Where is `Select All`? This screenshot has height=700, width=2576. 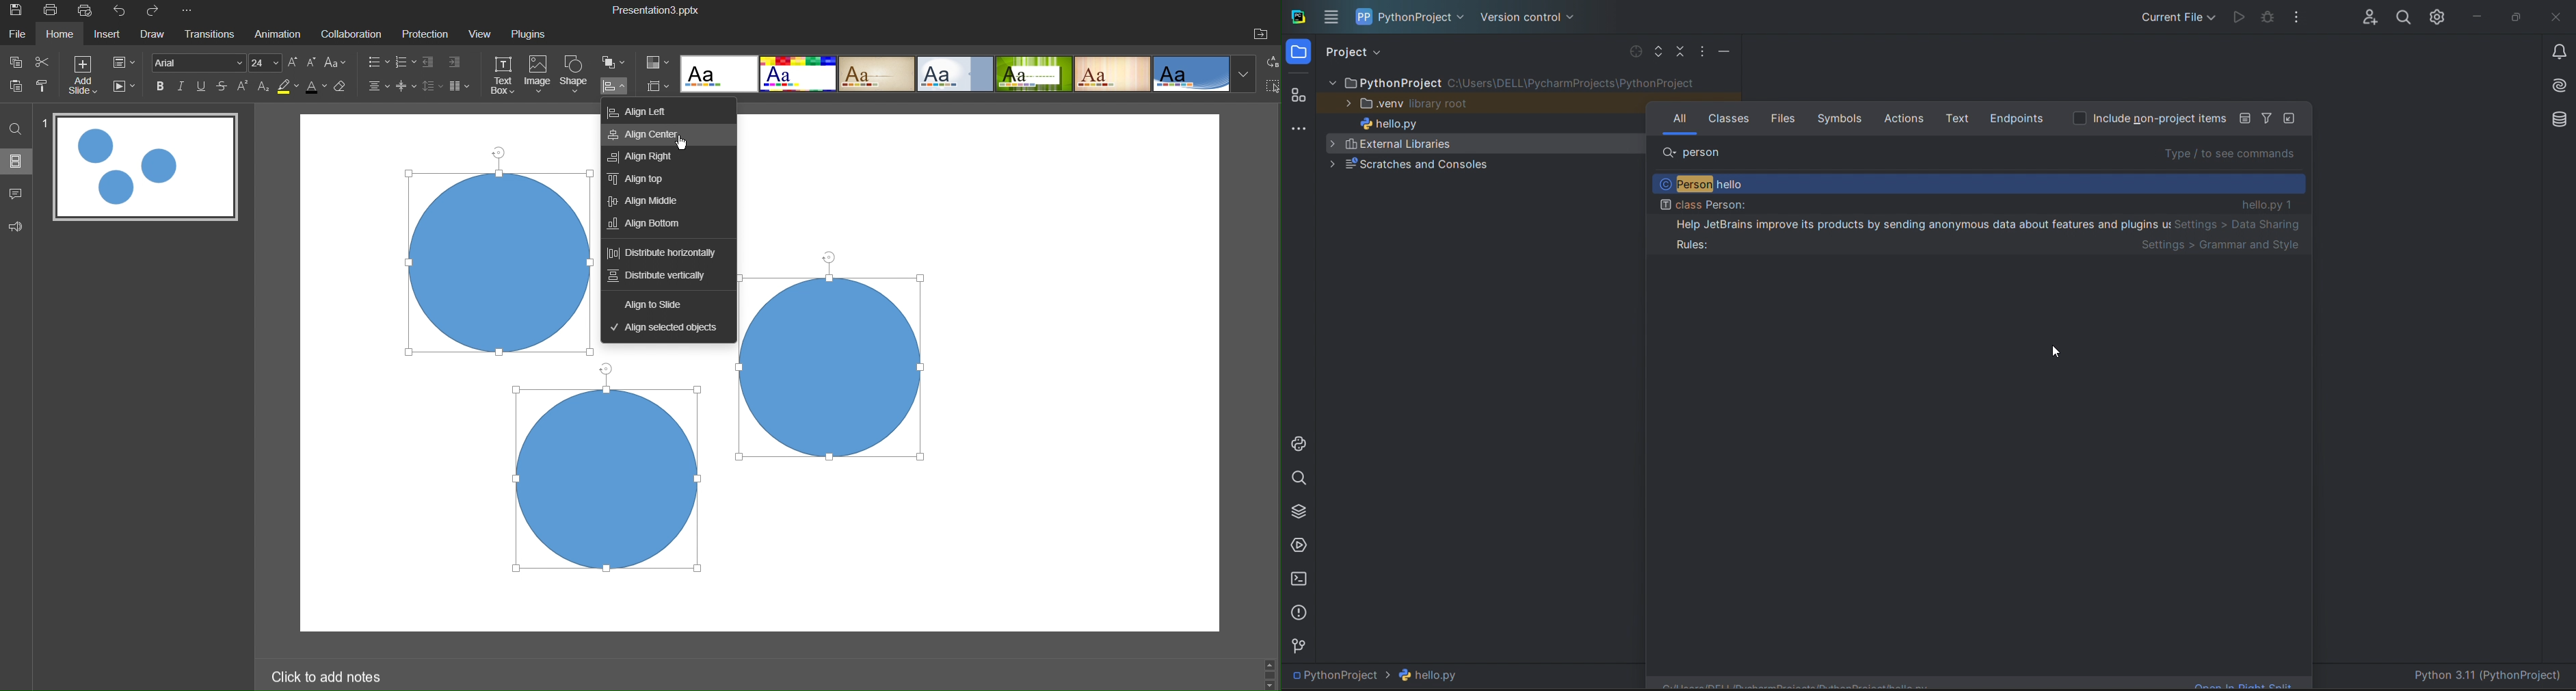 Select All is located at coordinates (1273, 88).